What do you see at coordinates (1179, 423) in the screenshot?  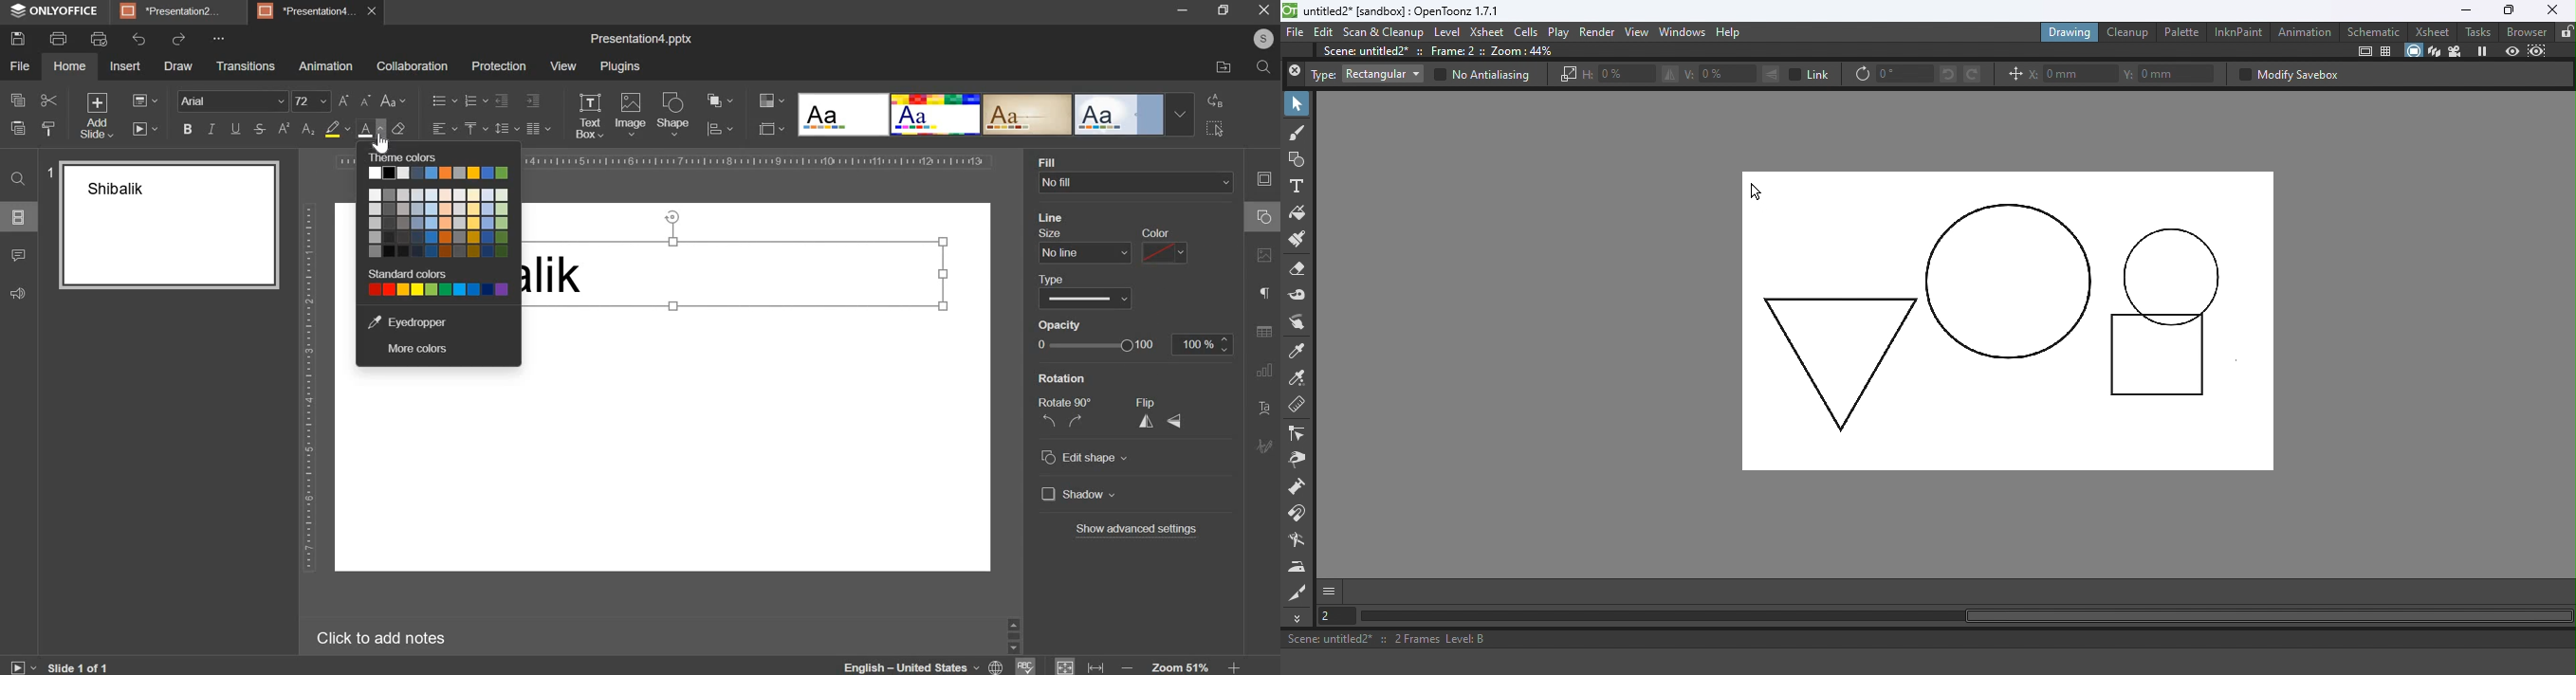 I see `horizontal` at bounding box center [1179, 423].